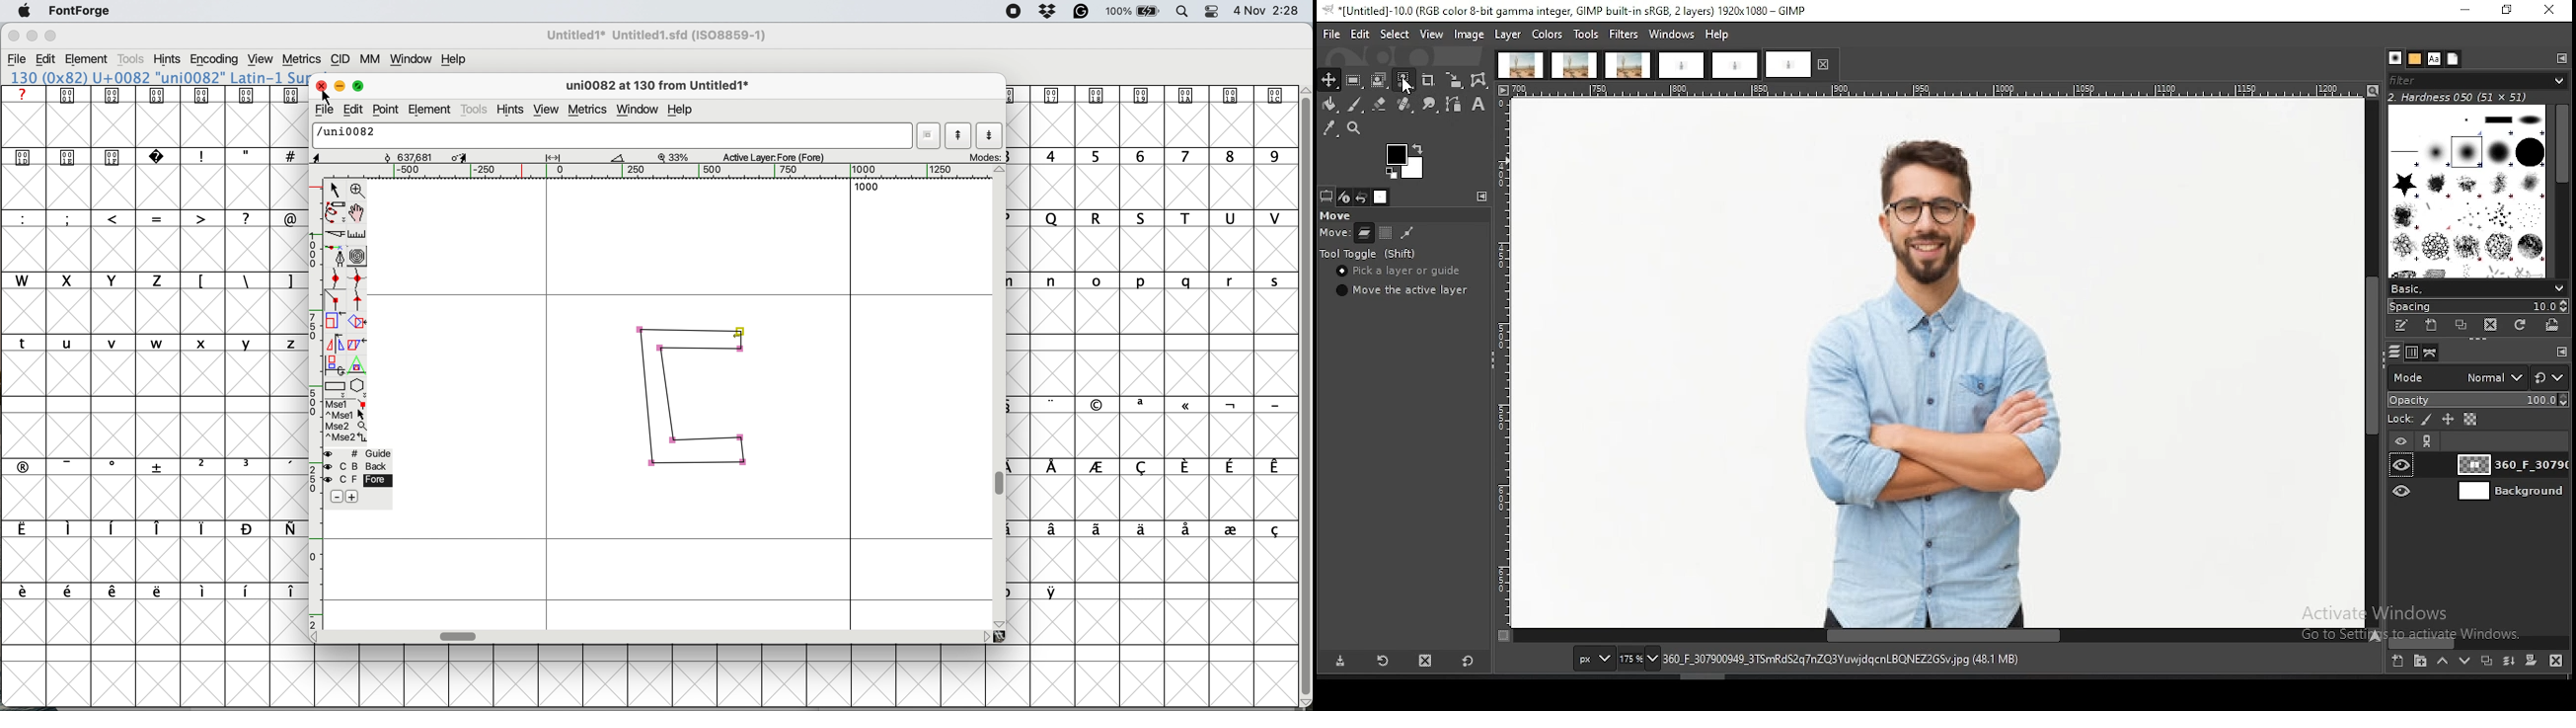  What do you see at coordinates (359, 213) in the screenshot?
I see `scroll by hand` at bounding box center [359, 213].